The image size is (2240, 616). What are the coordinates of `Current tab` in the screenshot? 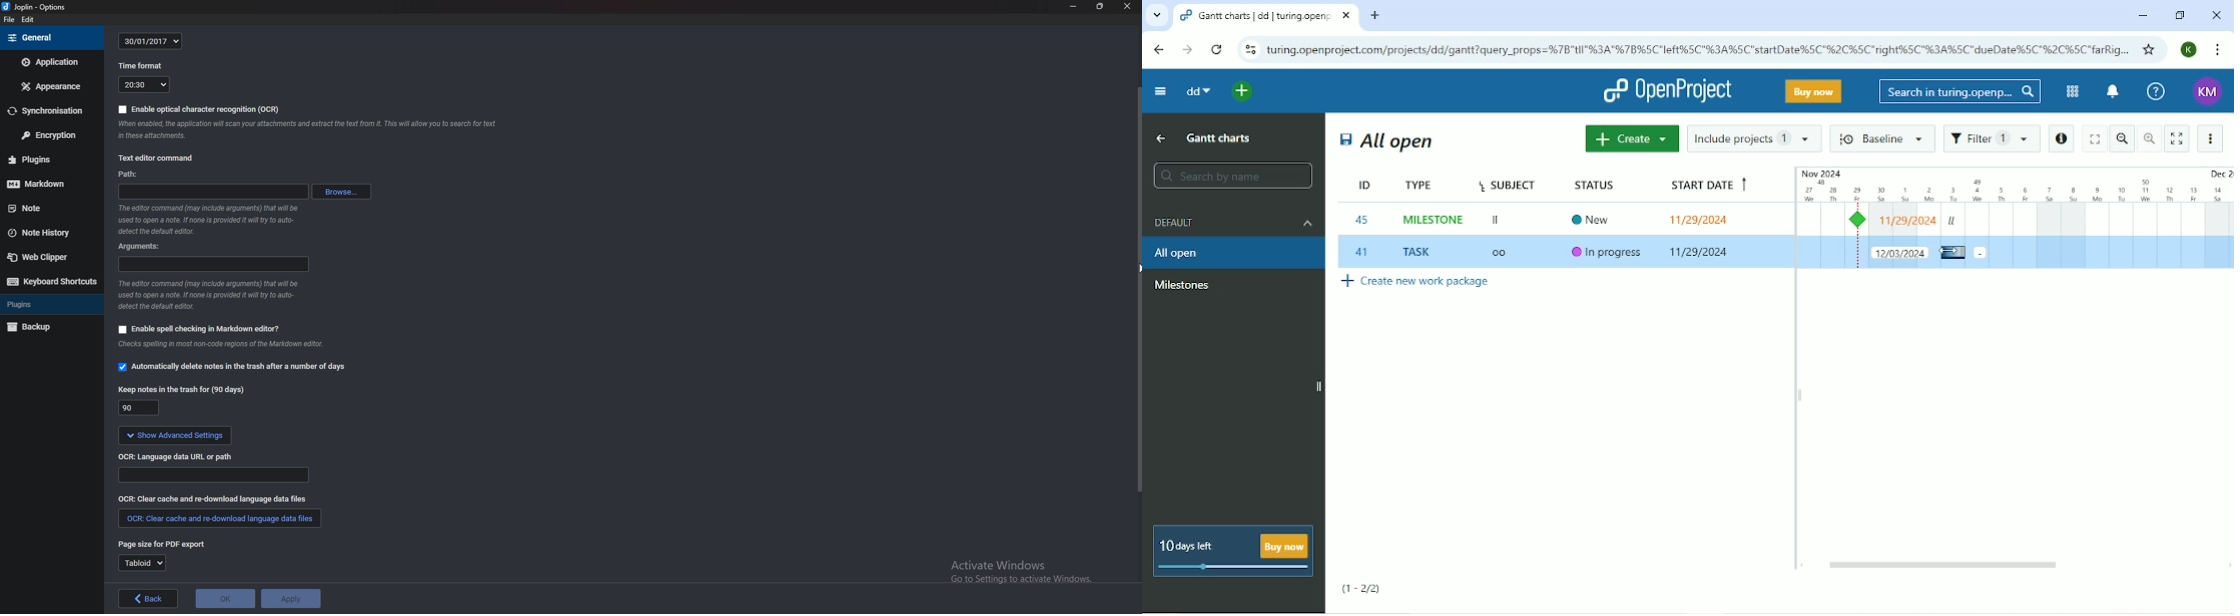 It's located at (1266, 16).